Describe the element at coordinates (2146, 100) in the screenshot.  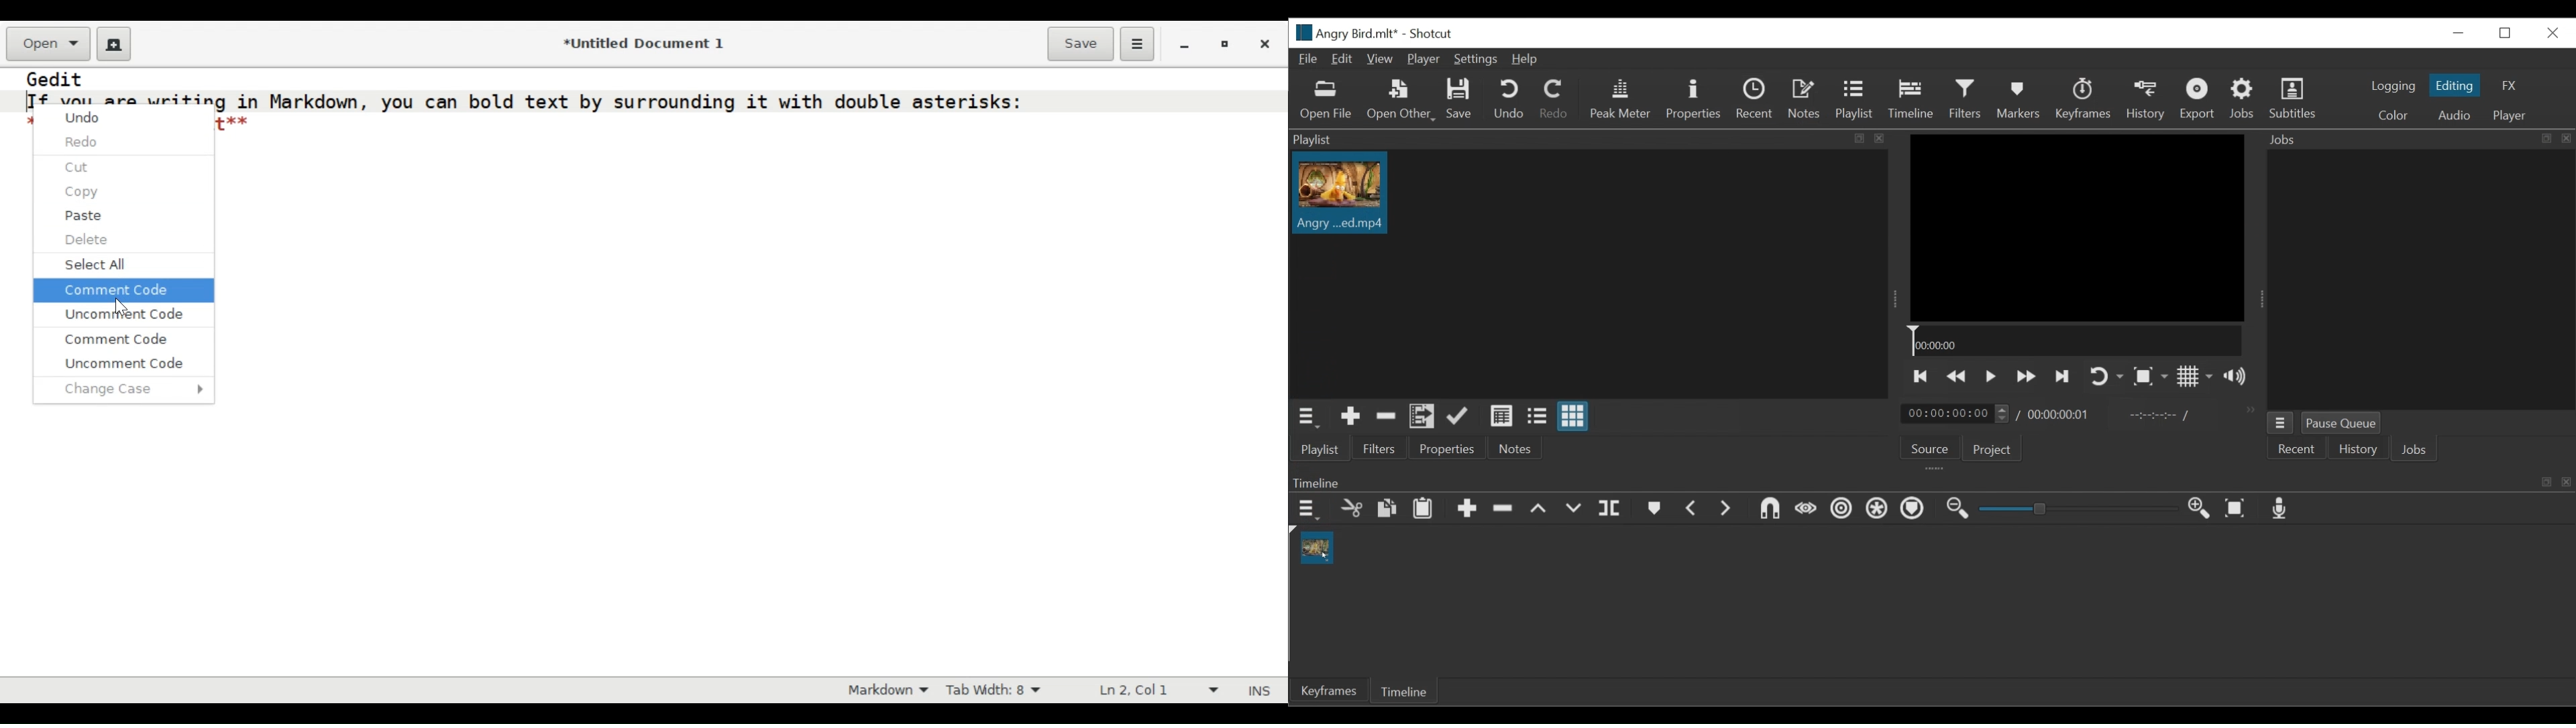
I see `History` at that location.